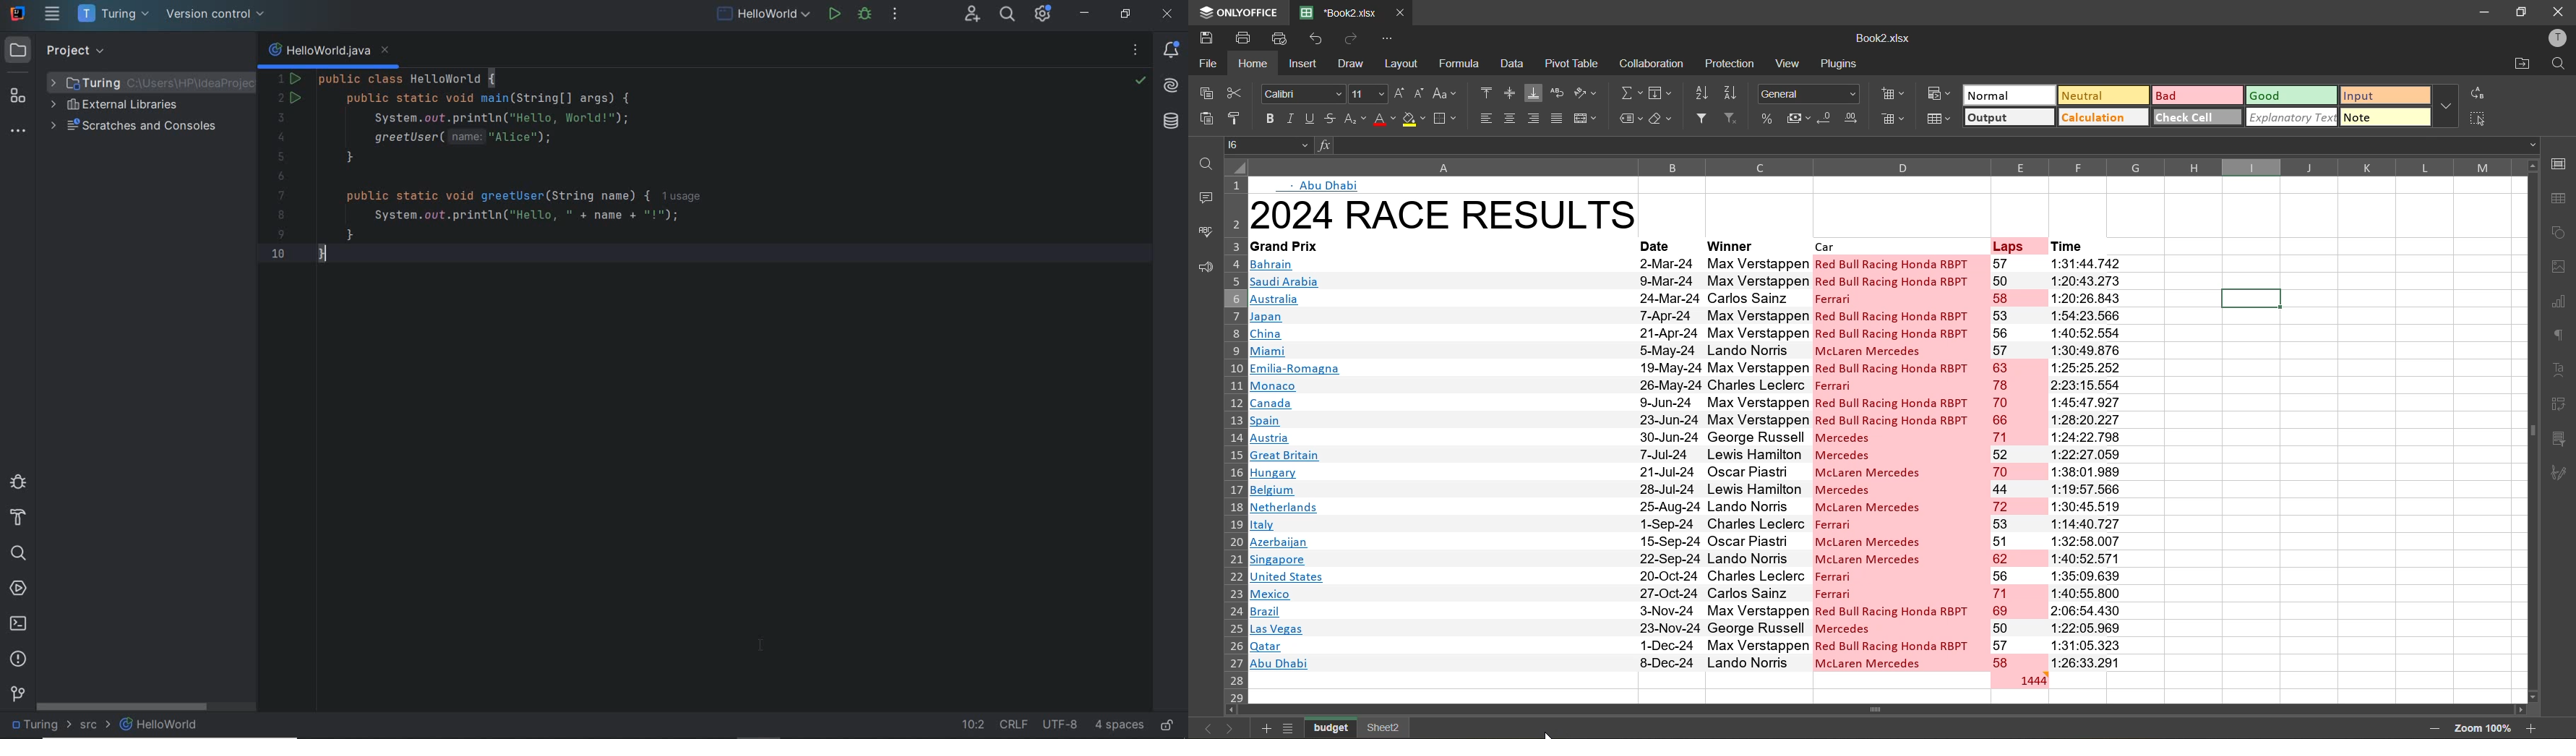  What do you see at coordinates (1204, 200) in the screenshot?
I see `comments` at bounding box center [1204, 200].